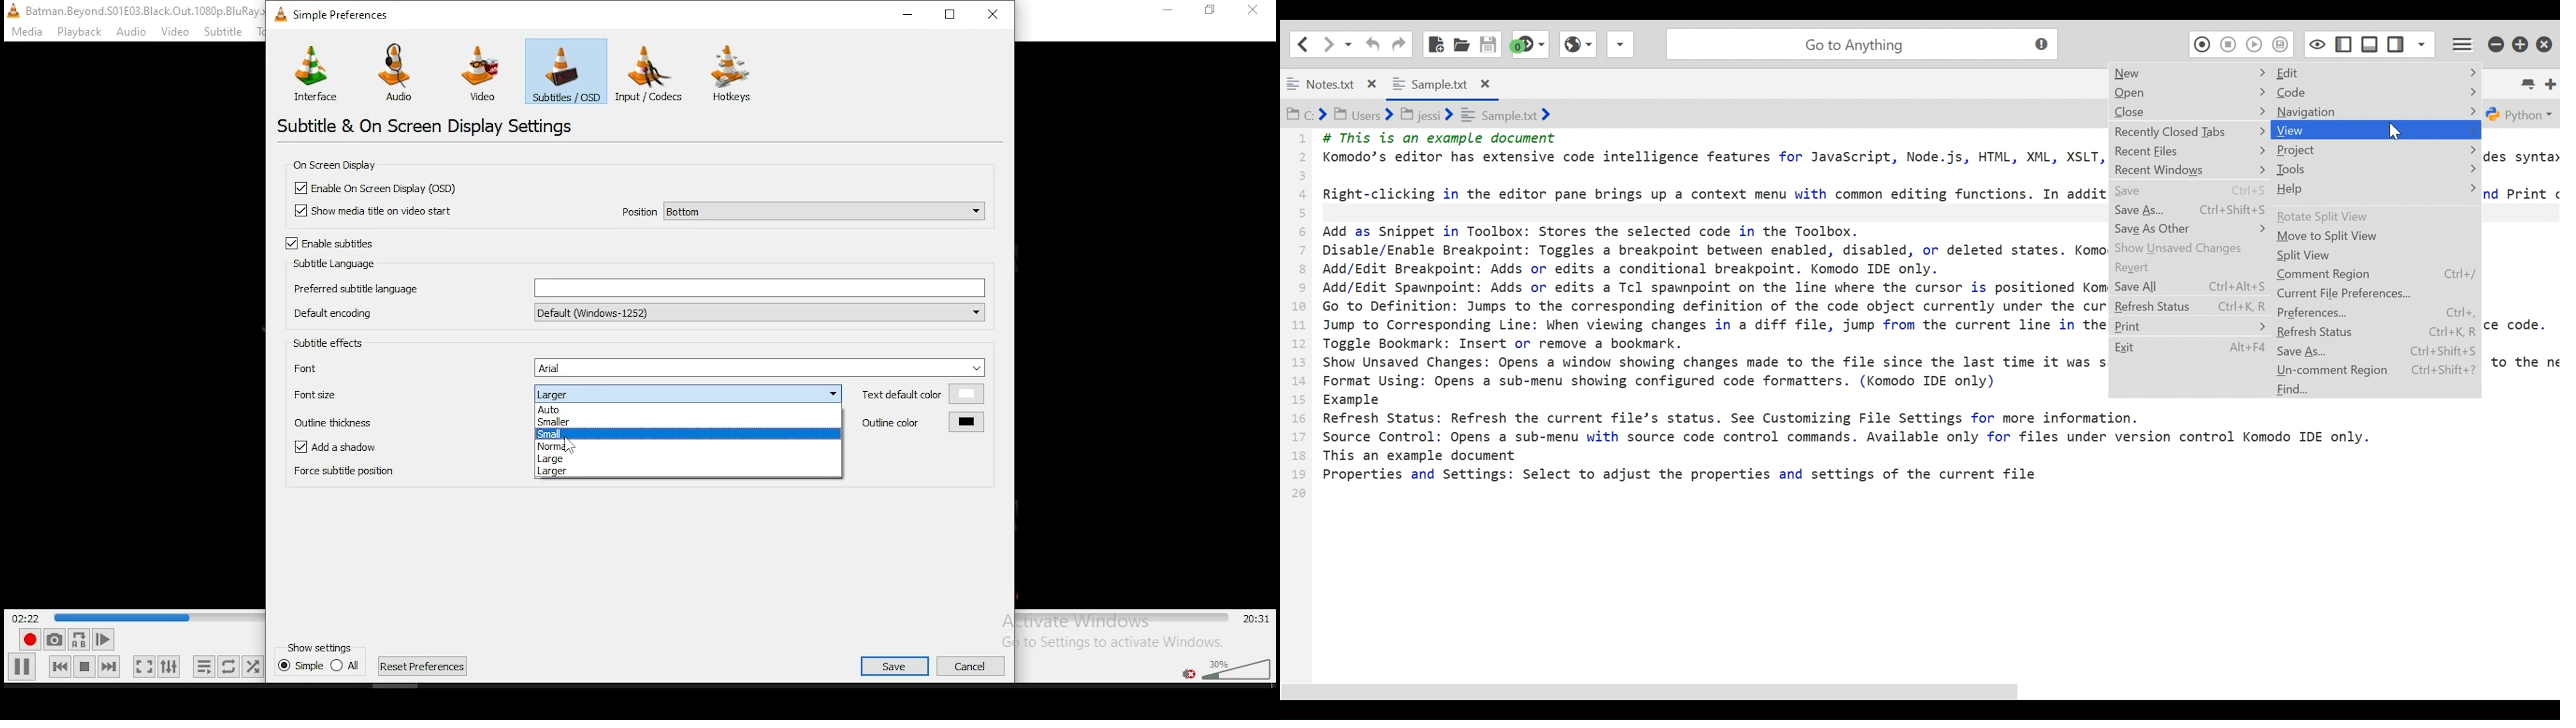  What do you see at coordinates (2191, 93) in the screenshot?
I see `Open` at bounding box center [2191, 93].